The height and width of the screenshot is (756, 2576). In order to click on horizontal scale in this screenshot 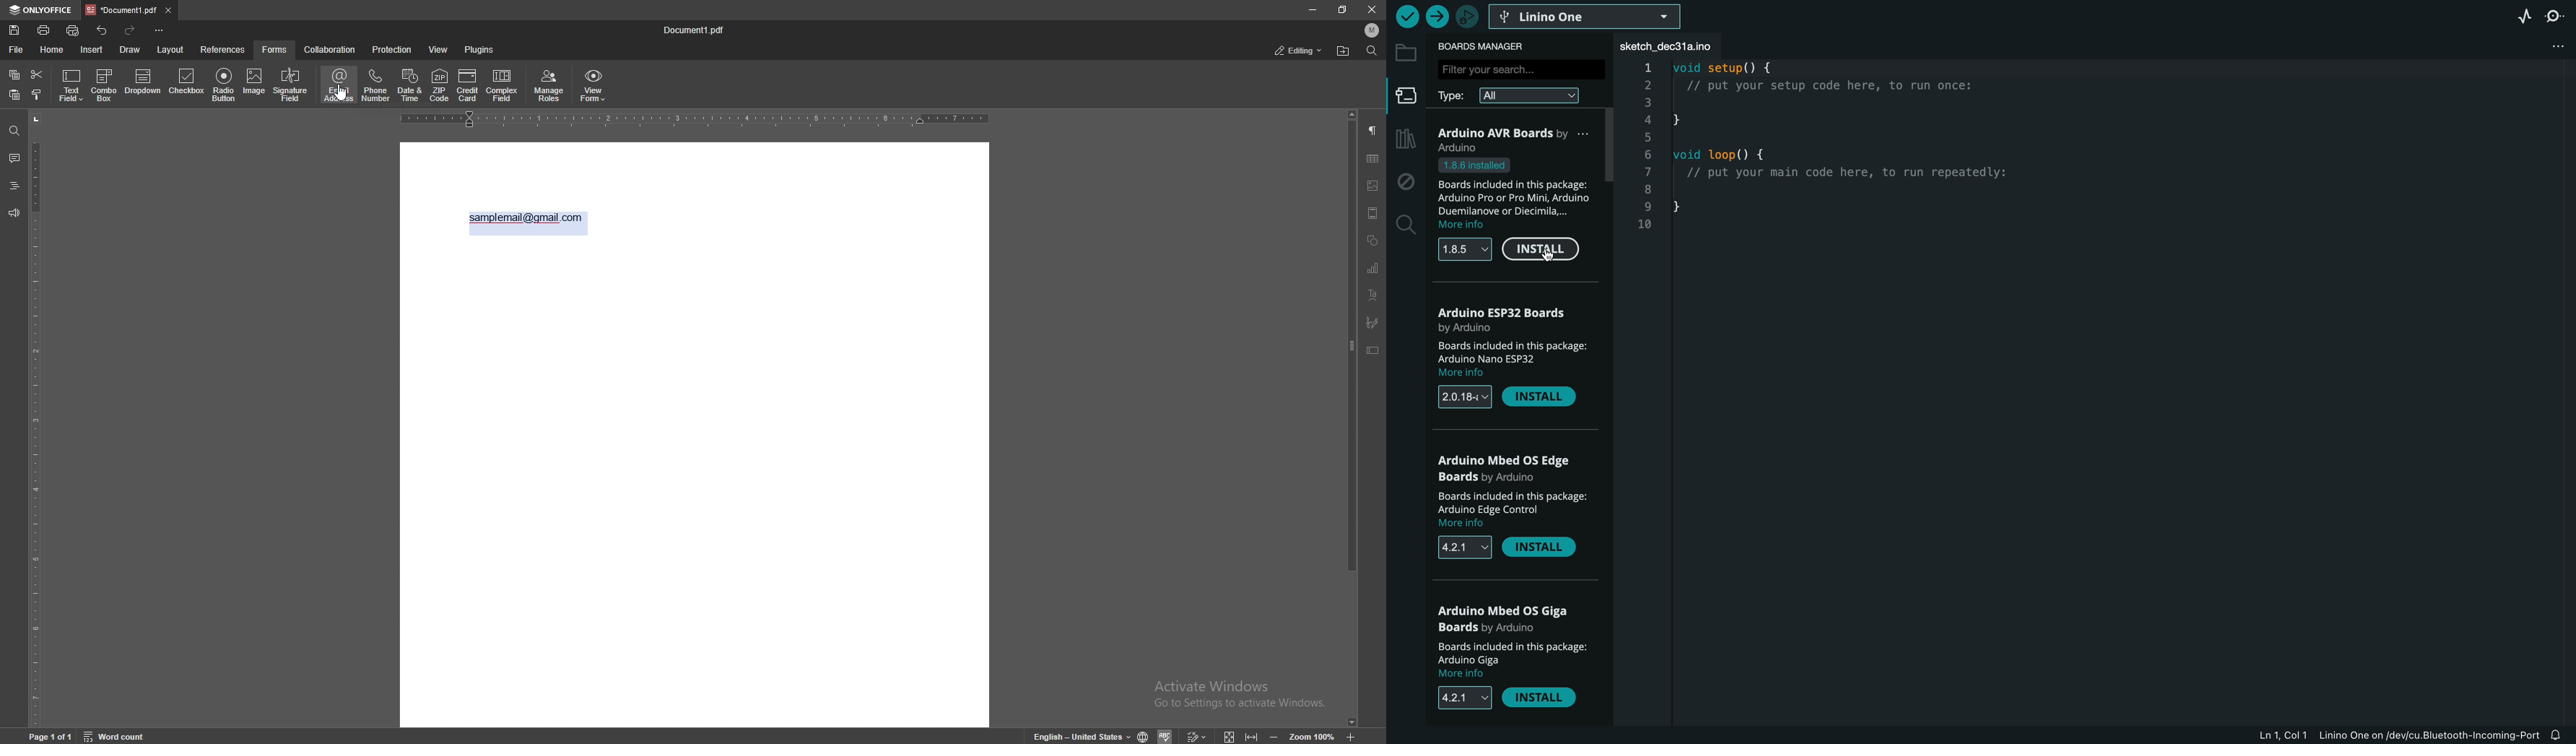, I will do `click(695, 120)`.